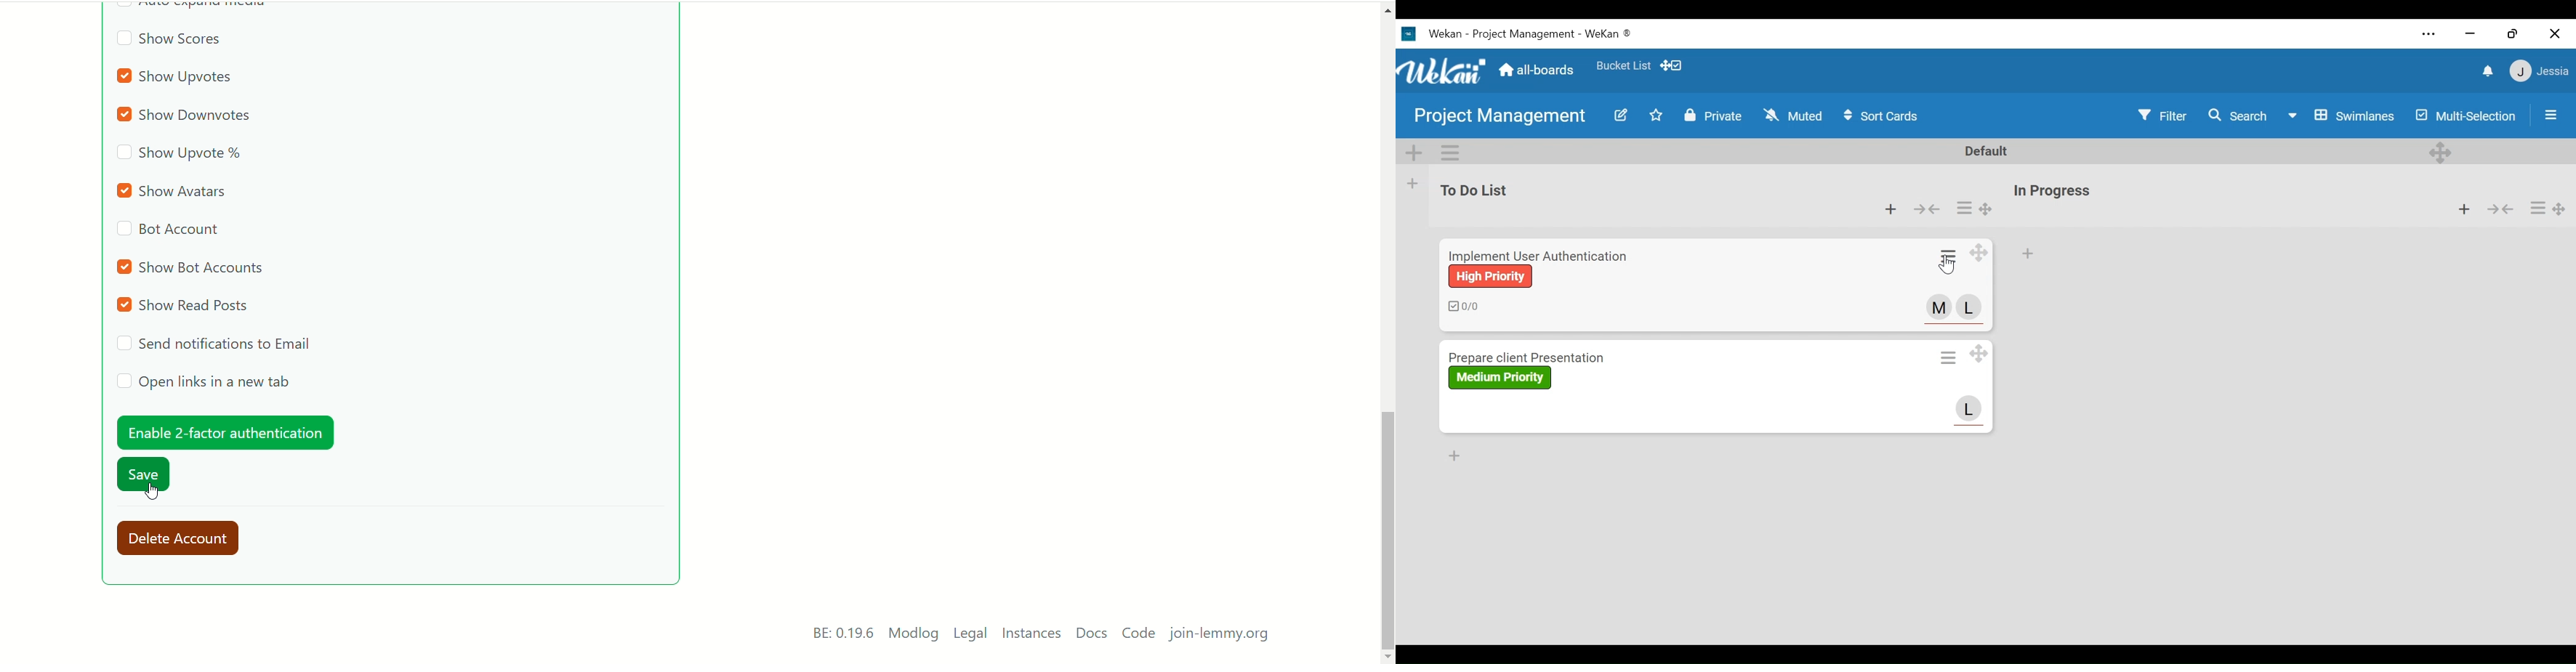 Image resolution: width=2576 pixels, height=672 pixels. Describe the element at coordinates (1950, 256) in the screenshot. I see `Card actions` at that location.